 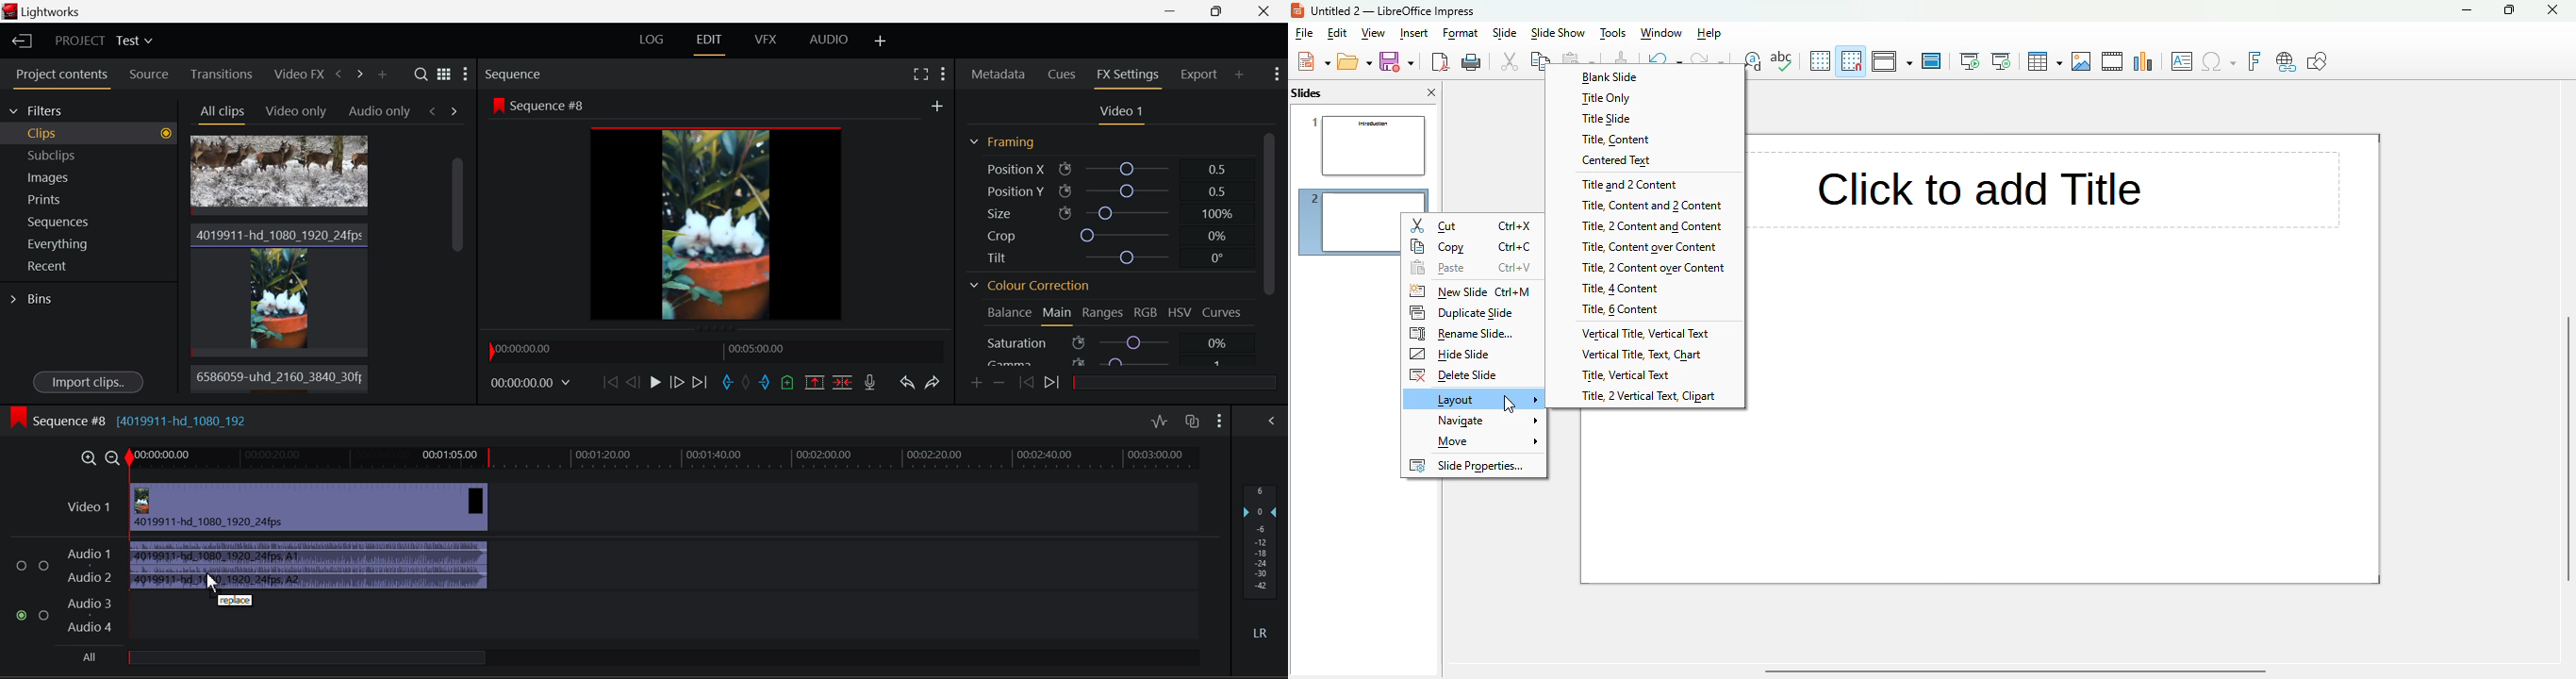 What do you see at coordinates (1645, 246) in the screenshot?
I see `title, content over content` at bounding box center [1645, 246].